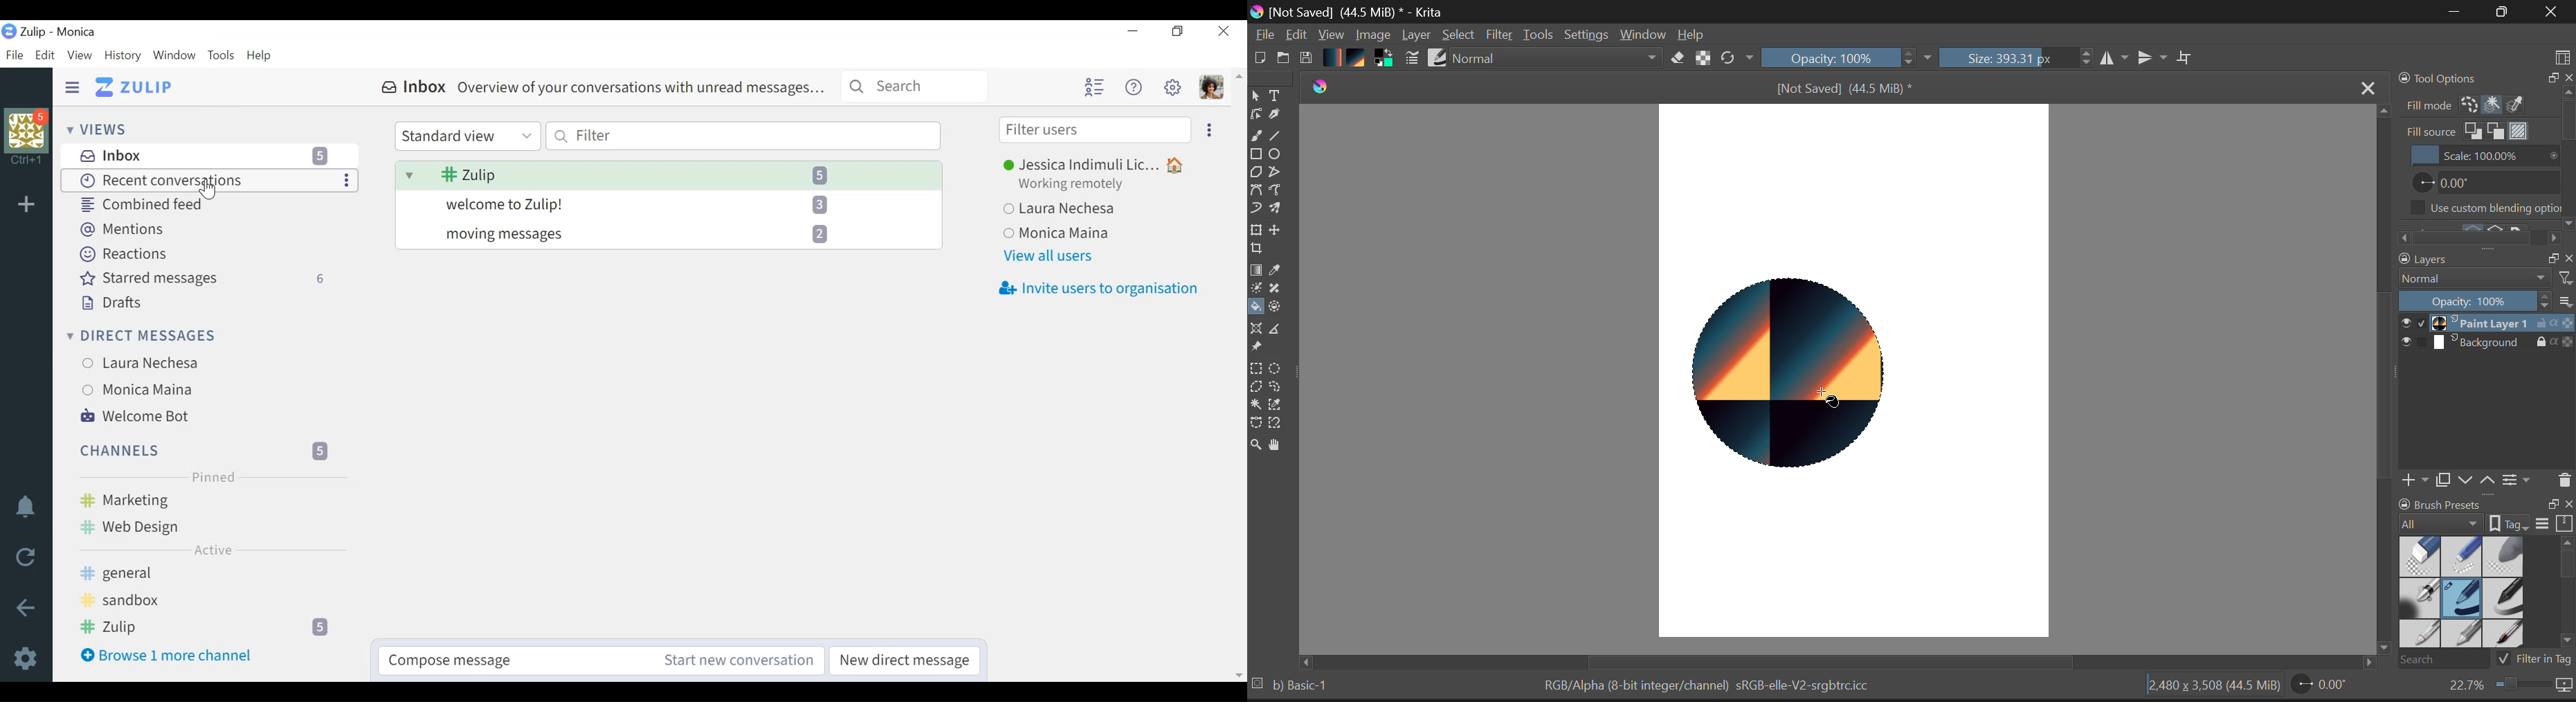 Image resolution: width=2576 pixels, height=728 pixels. Describe the element at coordinates (1280, 330) in the screenshot. I see `Measurements` at that location.